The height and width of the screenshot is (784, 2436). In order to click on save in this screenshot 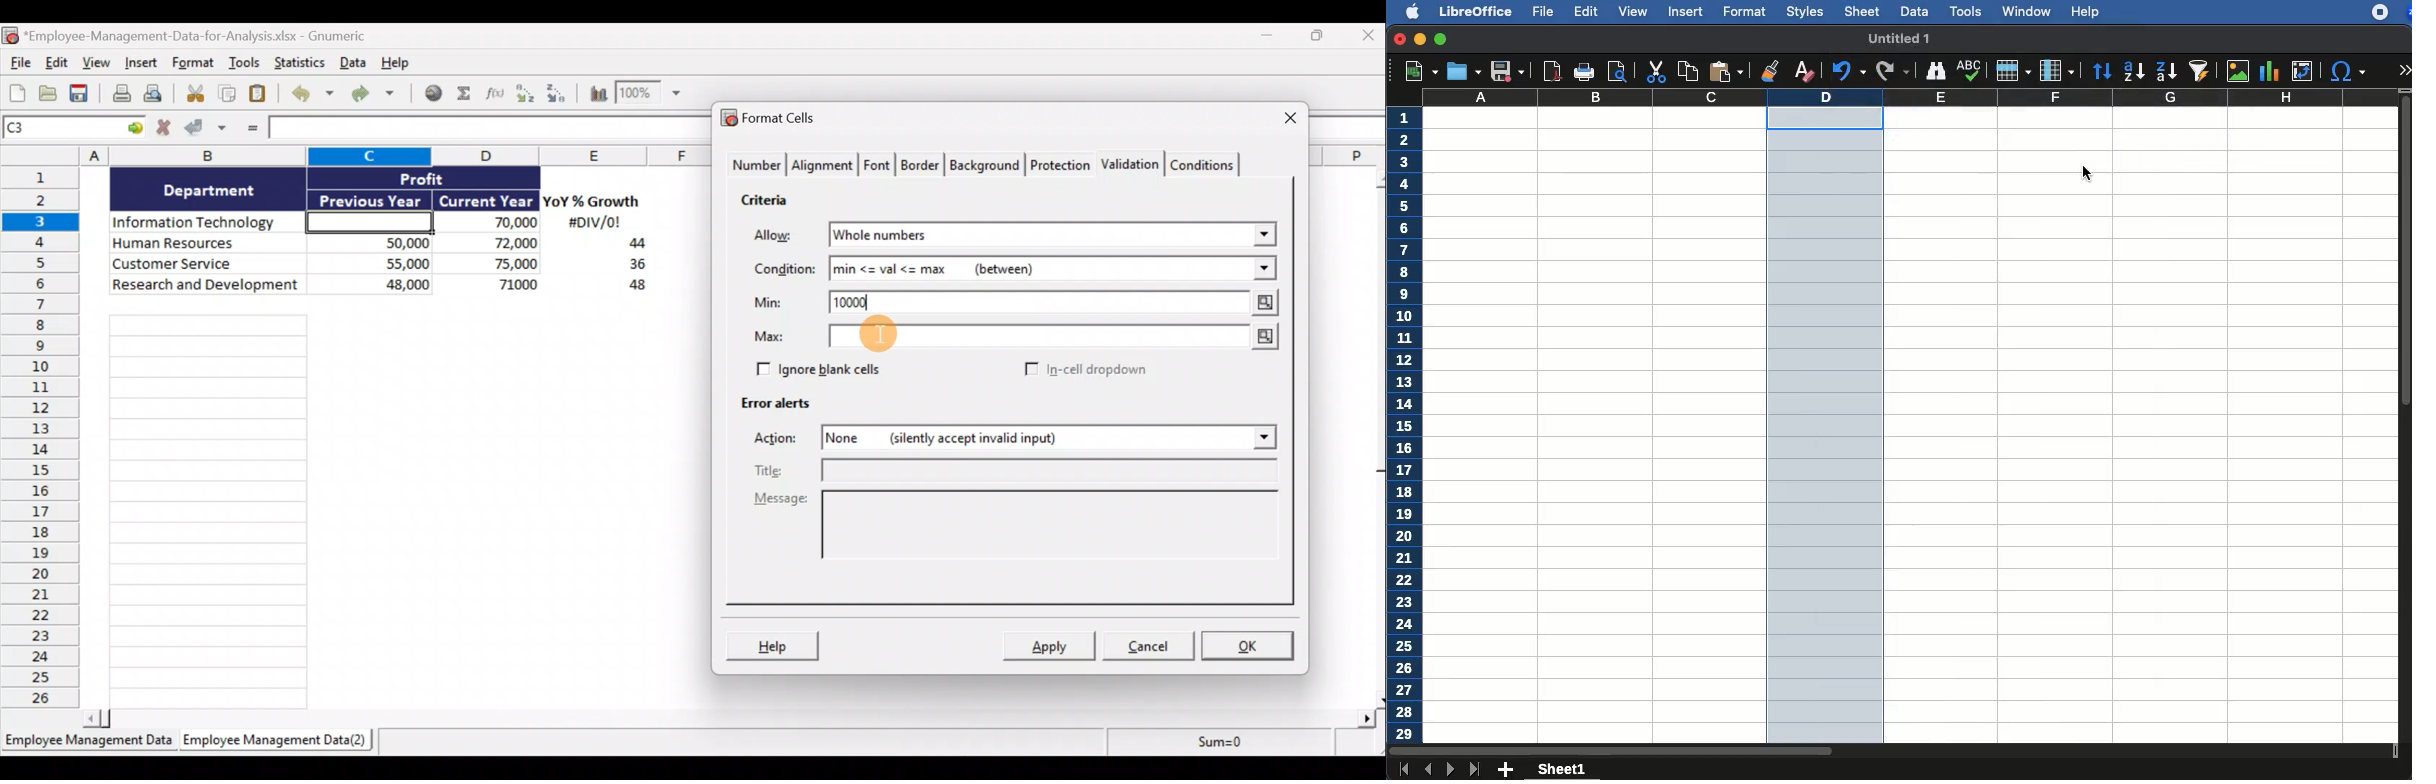, I will do `click(1462, 71)`.